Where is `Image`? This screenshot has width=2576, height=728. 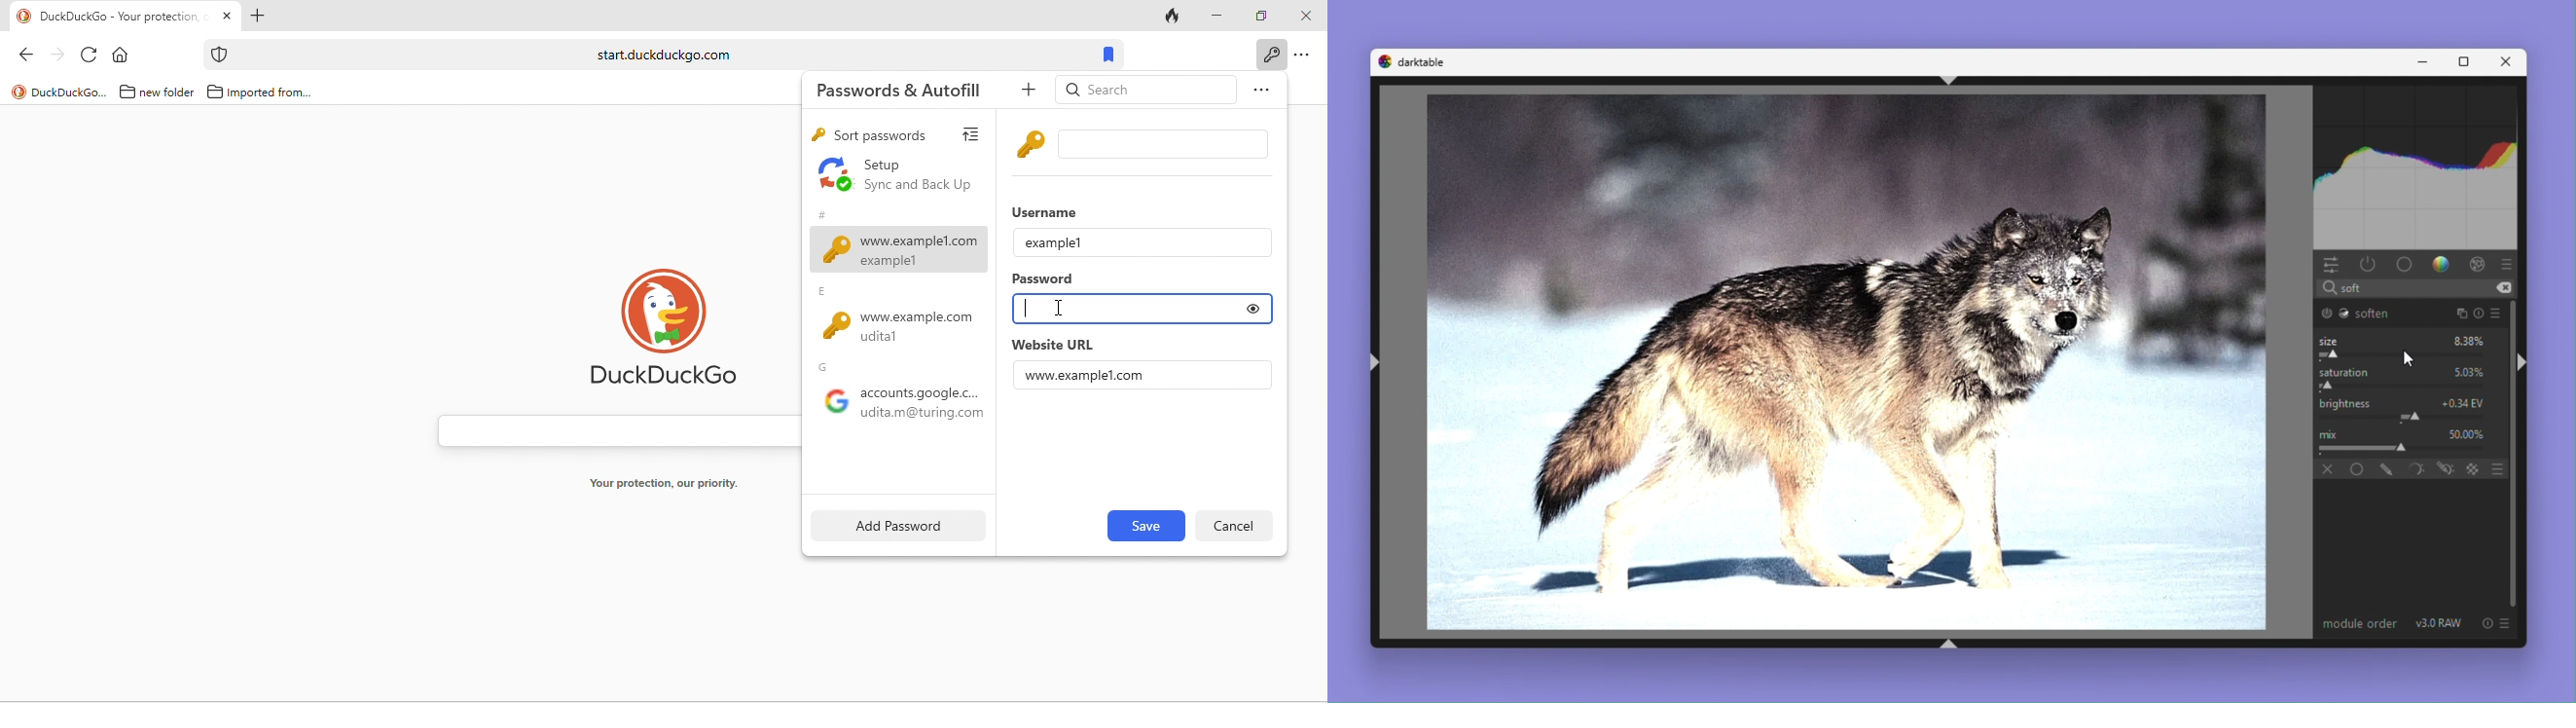
Image is located at coordinates (1837, 364).